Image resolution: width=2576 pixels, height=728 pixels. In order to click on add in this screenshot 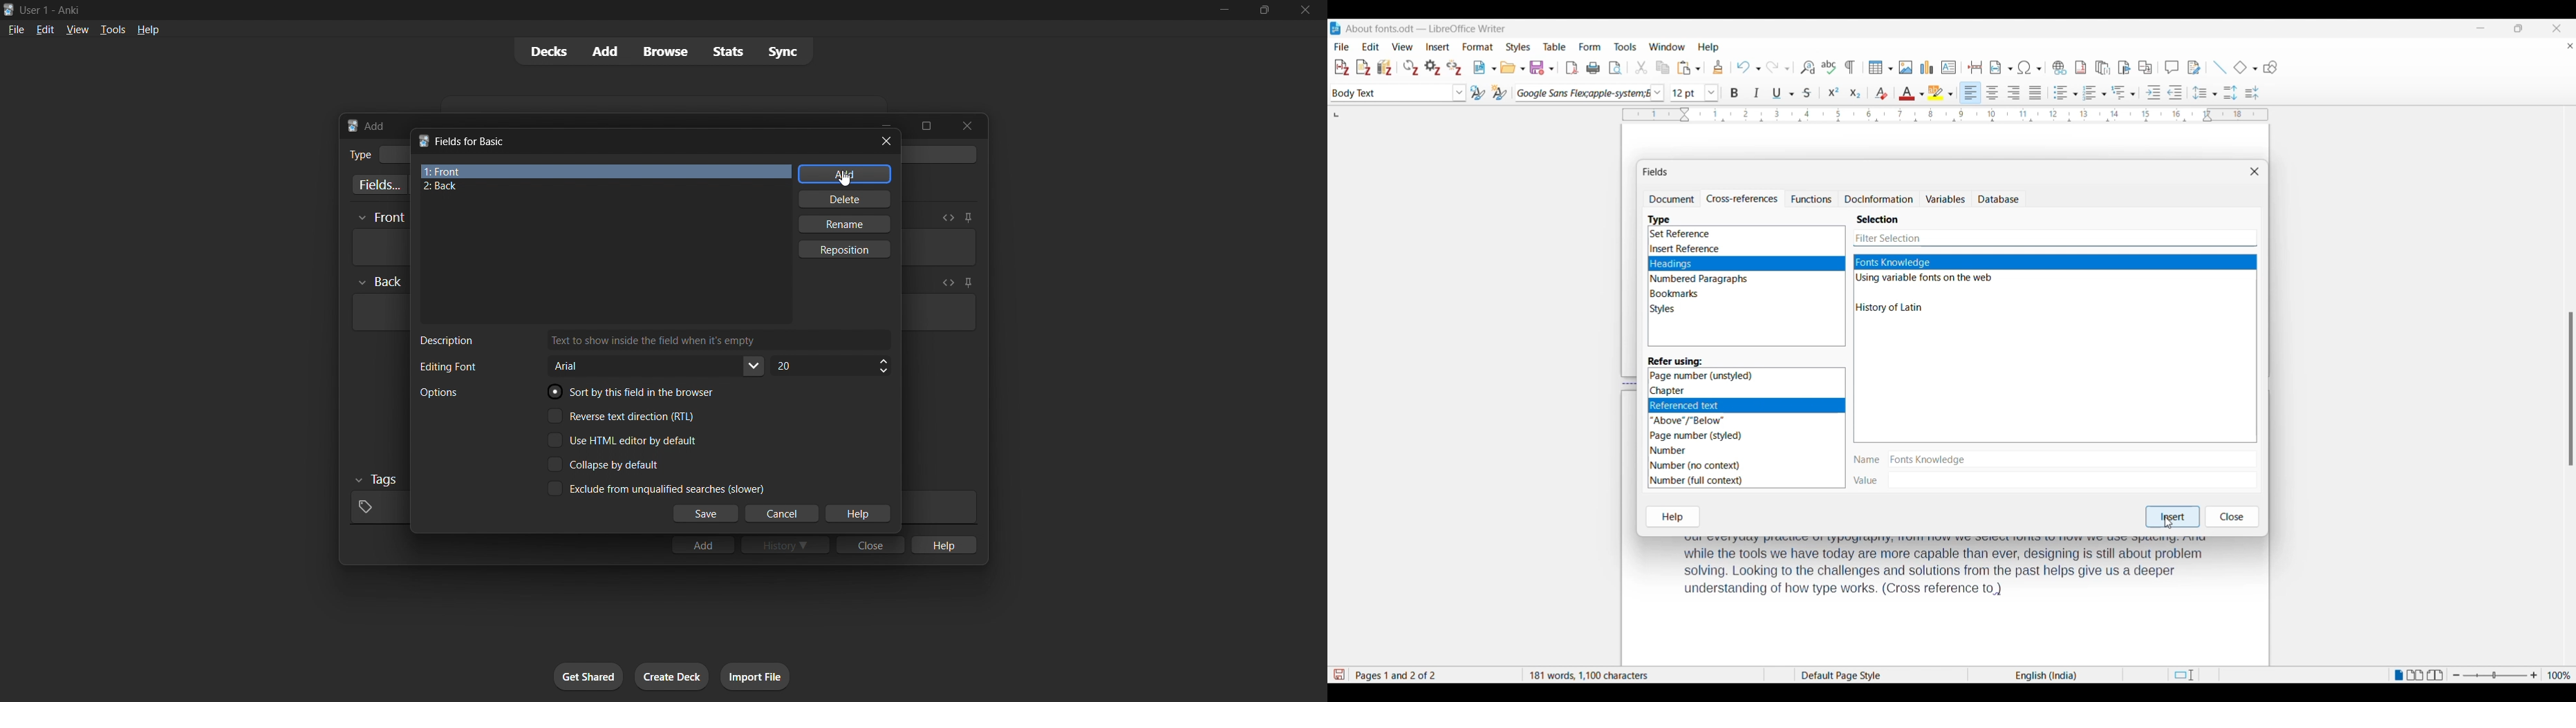, I will do `click(702, 544)`.